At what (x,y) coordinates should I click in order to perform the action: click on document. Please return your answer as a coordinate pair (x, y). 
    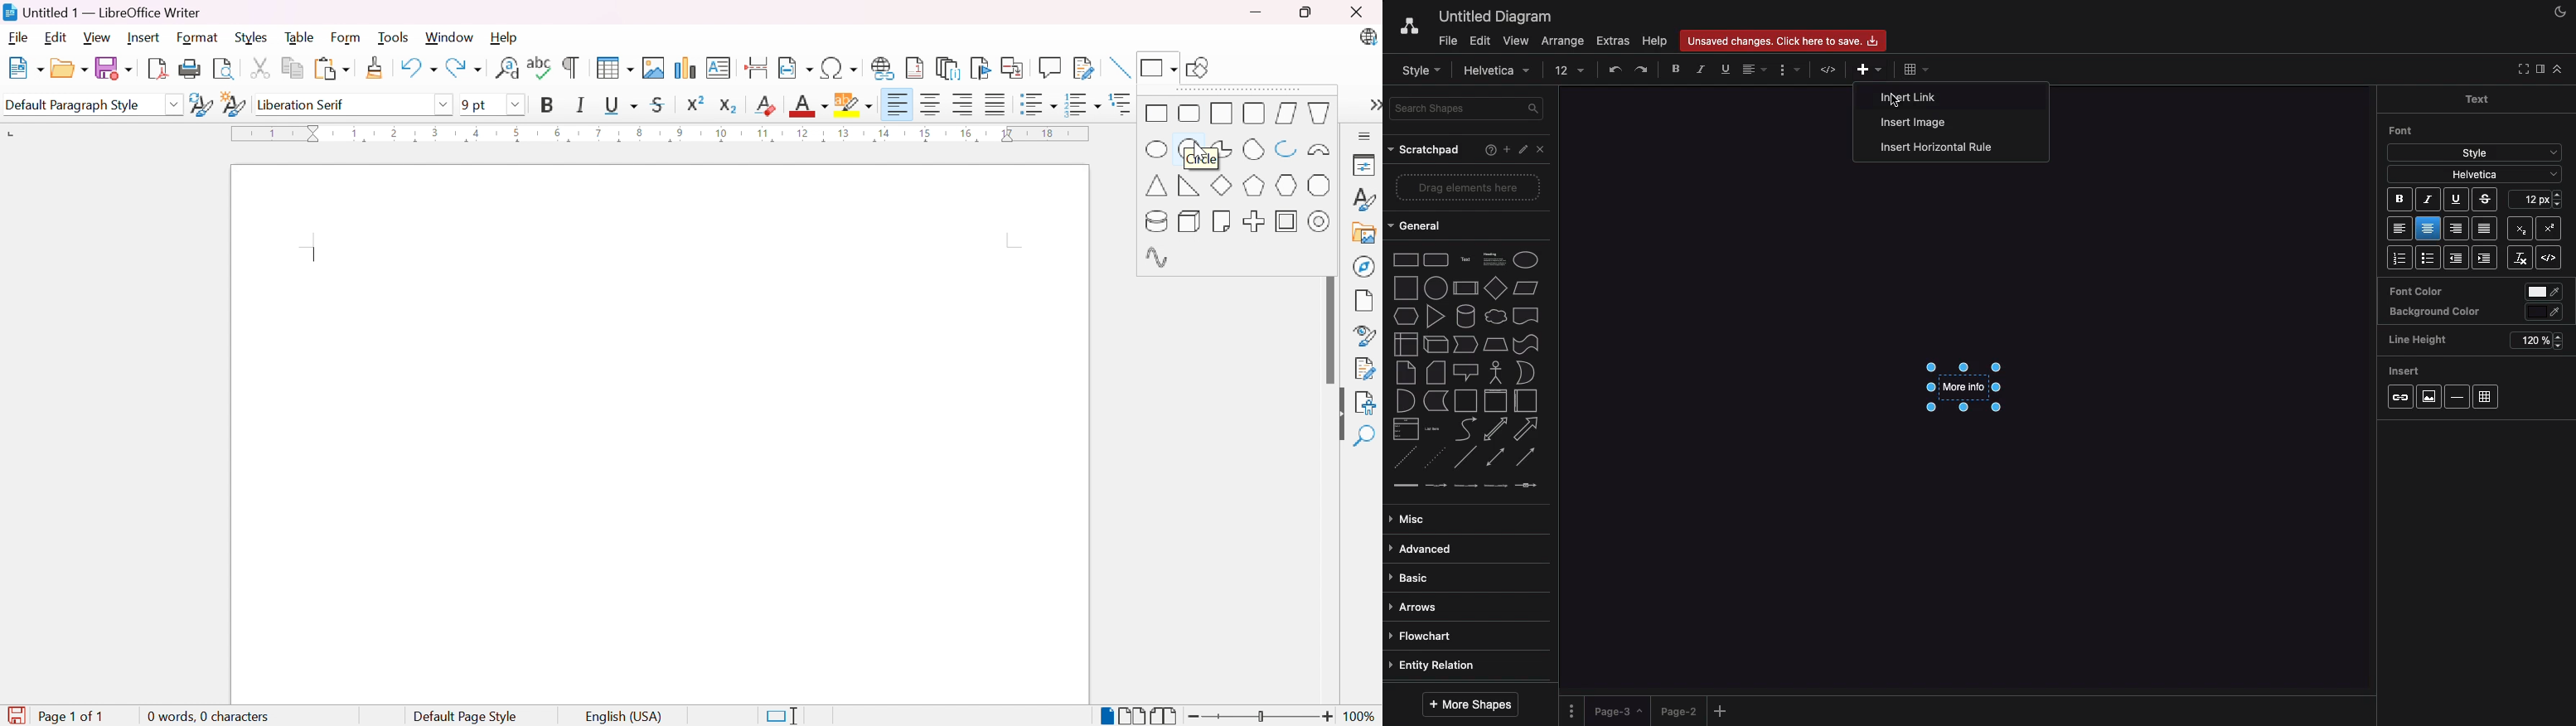
    Looking at the image, I should click on (1527, 316).